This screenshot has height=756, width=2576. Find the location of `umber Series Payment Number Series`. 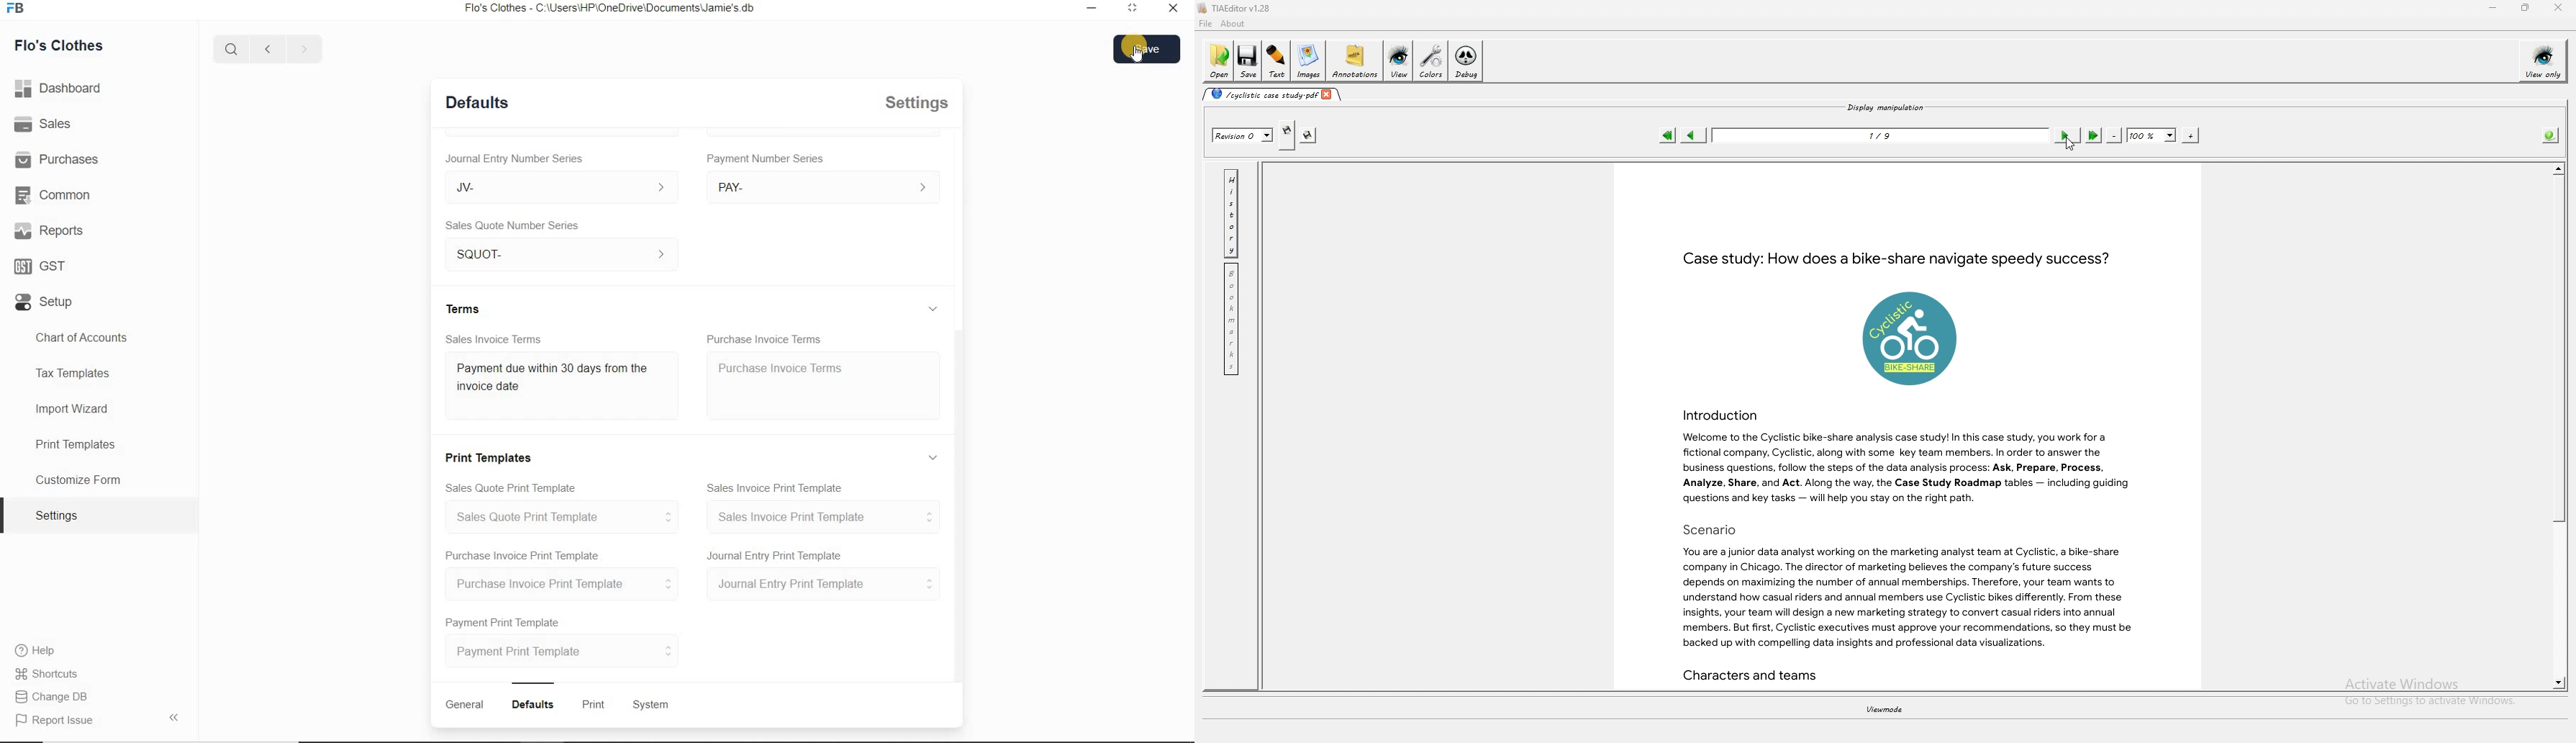

umber Series Payment Number Series is located at coordinates (767, 158).